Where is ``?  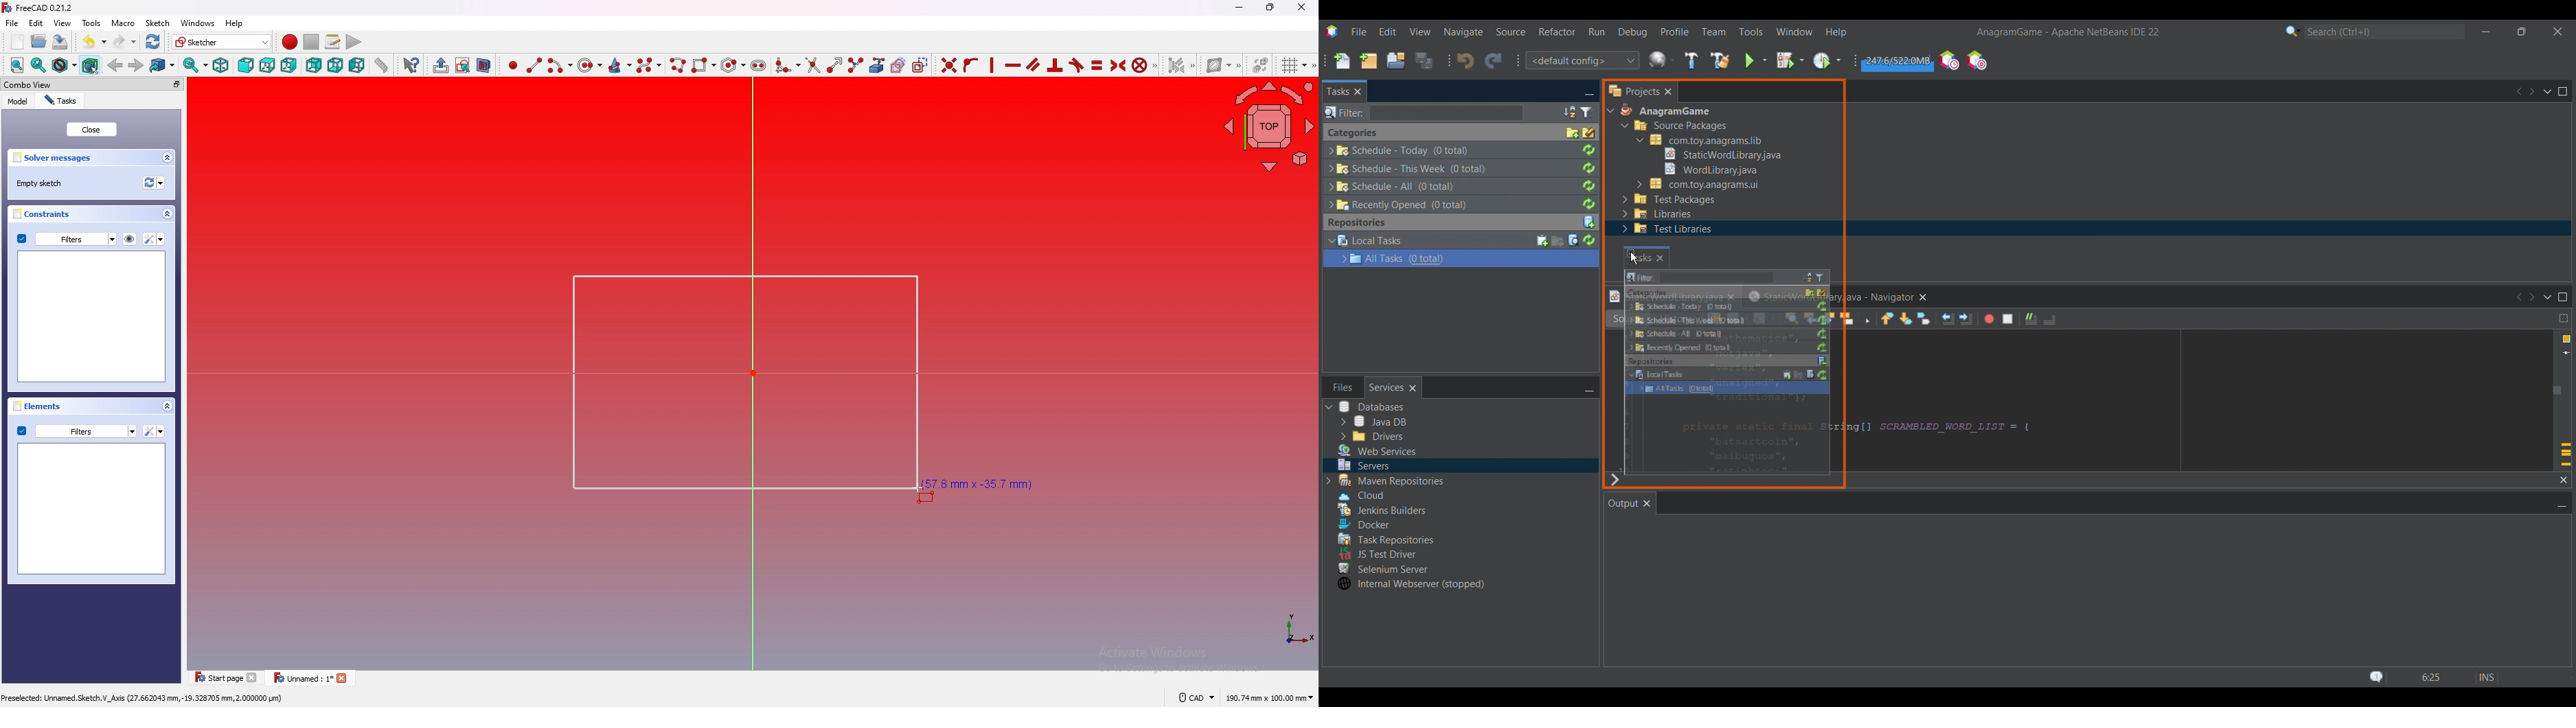
 is located at coordinates (1731, 344).